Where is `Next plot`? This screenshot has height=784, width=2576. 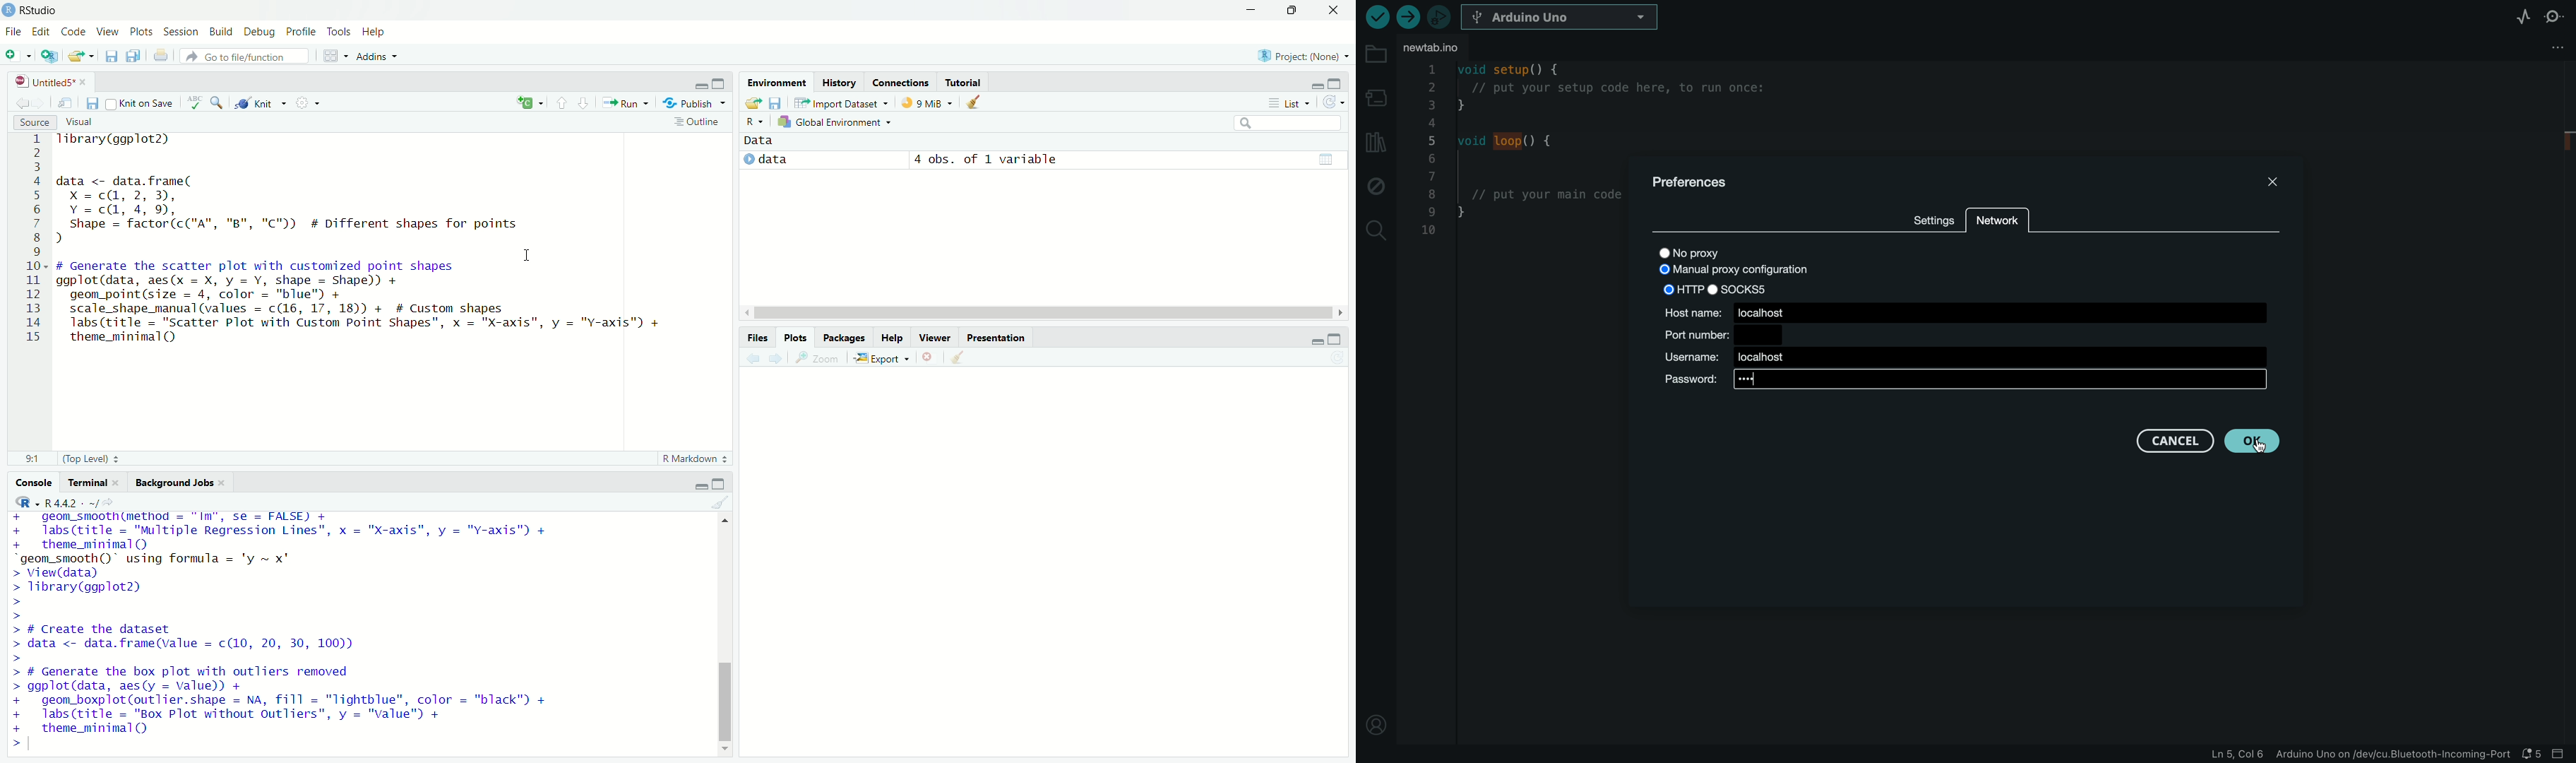
Next plot is located at coordinates (775, 358).